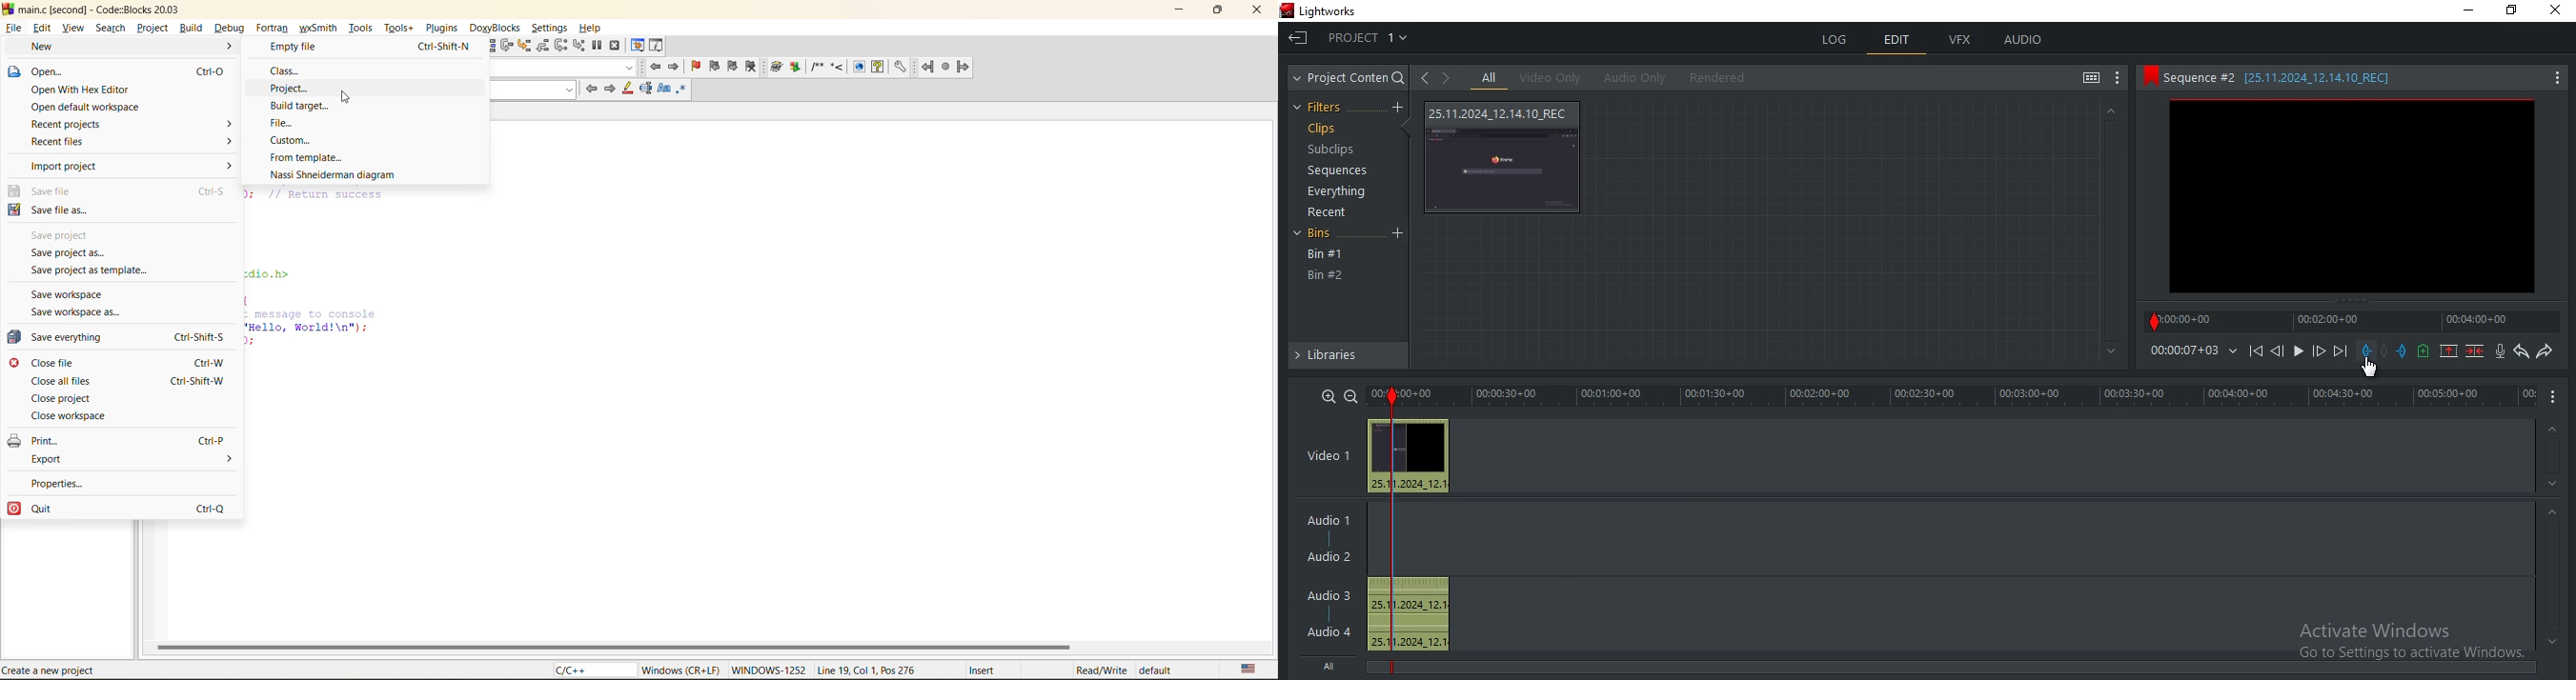 The image size is (2576, 700). What do you see at coordinates (73, 29) in the screenshot?
I see `view` at bounding box center [73, 29].